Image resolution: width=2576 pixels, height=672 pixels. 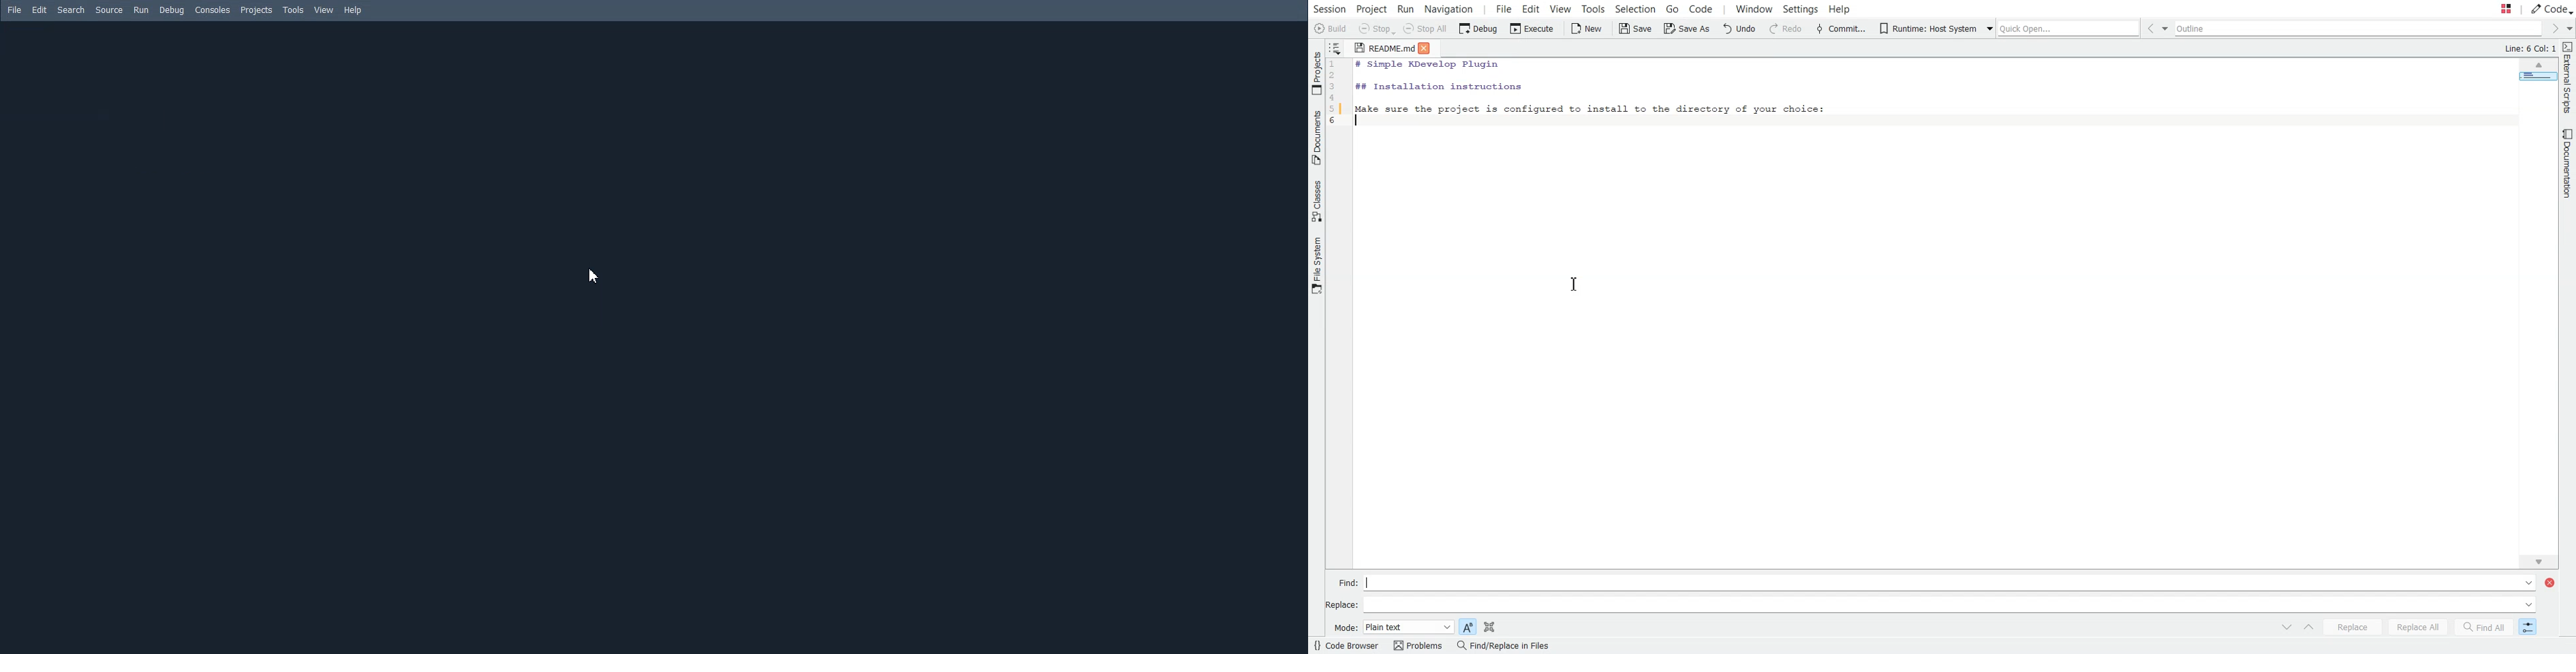 What do you see at coordinates (172, 10) in the screenshot?
I see `Debug` at bounding box center [172, 10].